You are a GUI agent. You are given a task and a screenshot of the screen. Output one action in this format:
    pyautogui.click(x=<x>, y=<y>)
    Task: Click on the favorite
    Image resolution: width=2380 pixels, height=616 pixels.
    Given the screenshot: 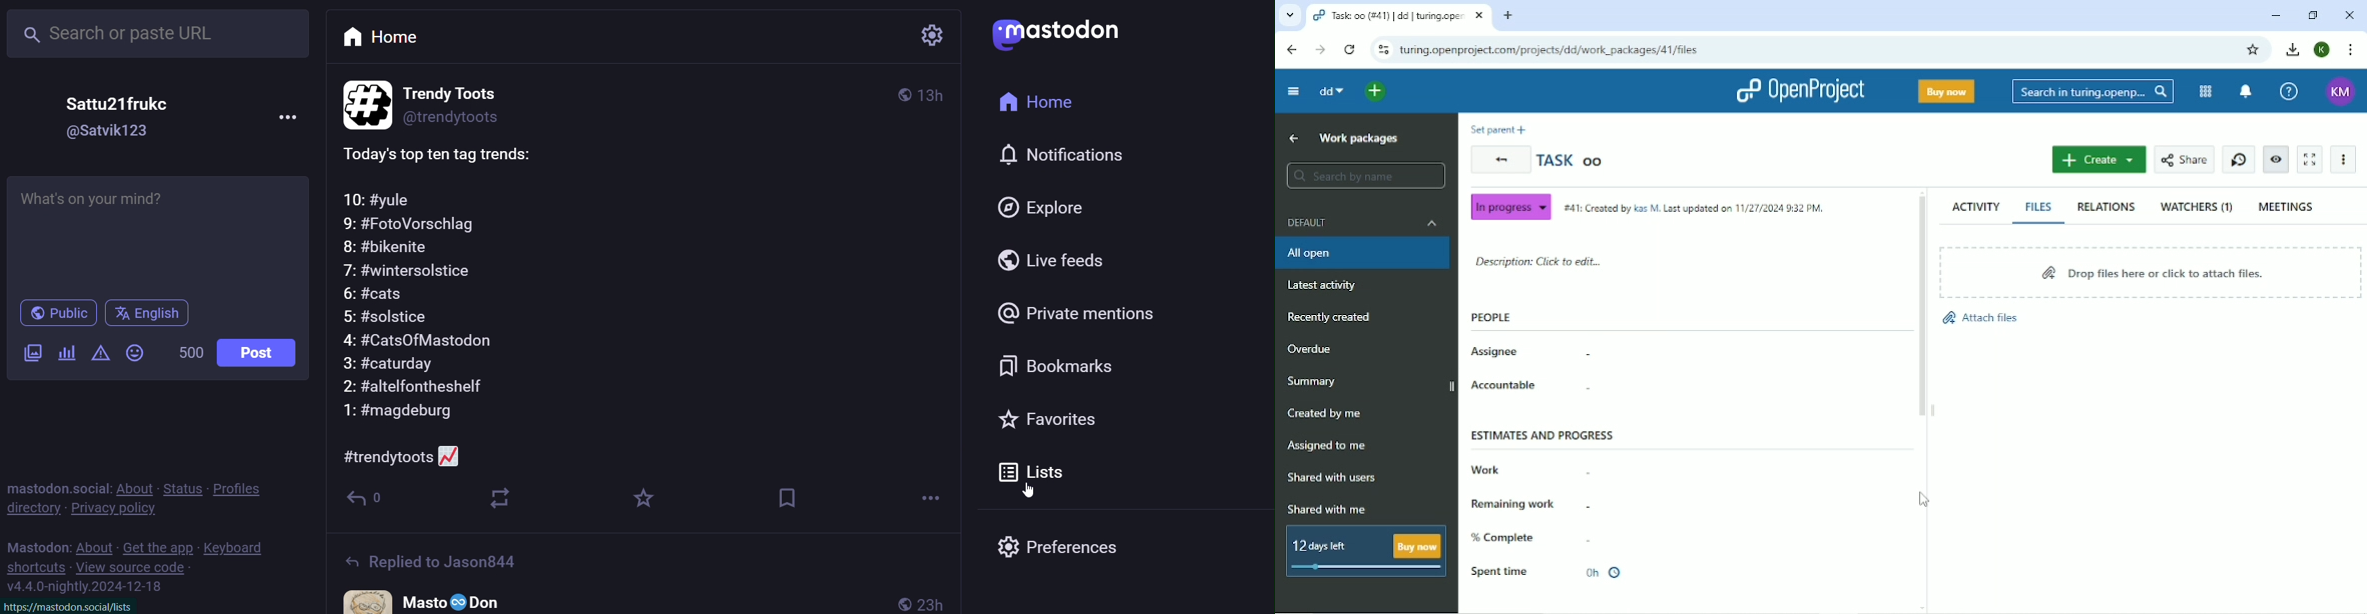 What is the action you would take?
    pyautogui.click(x=1059, y=419)
    